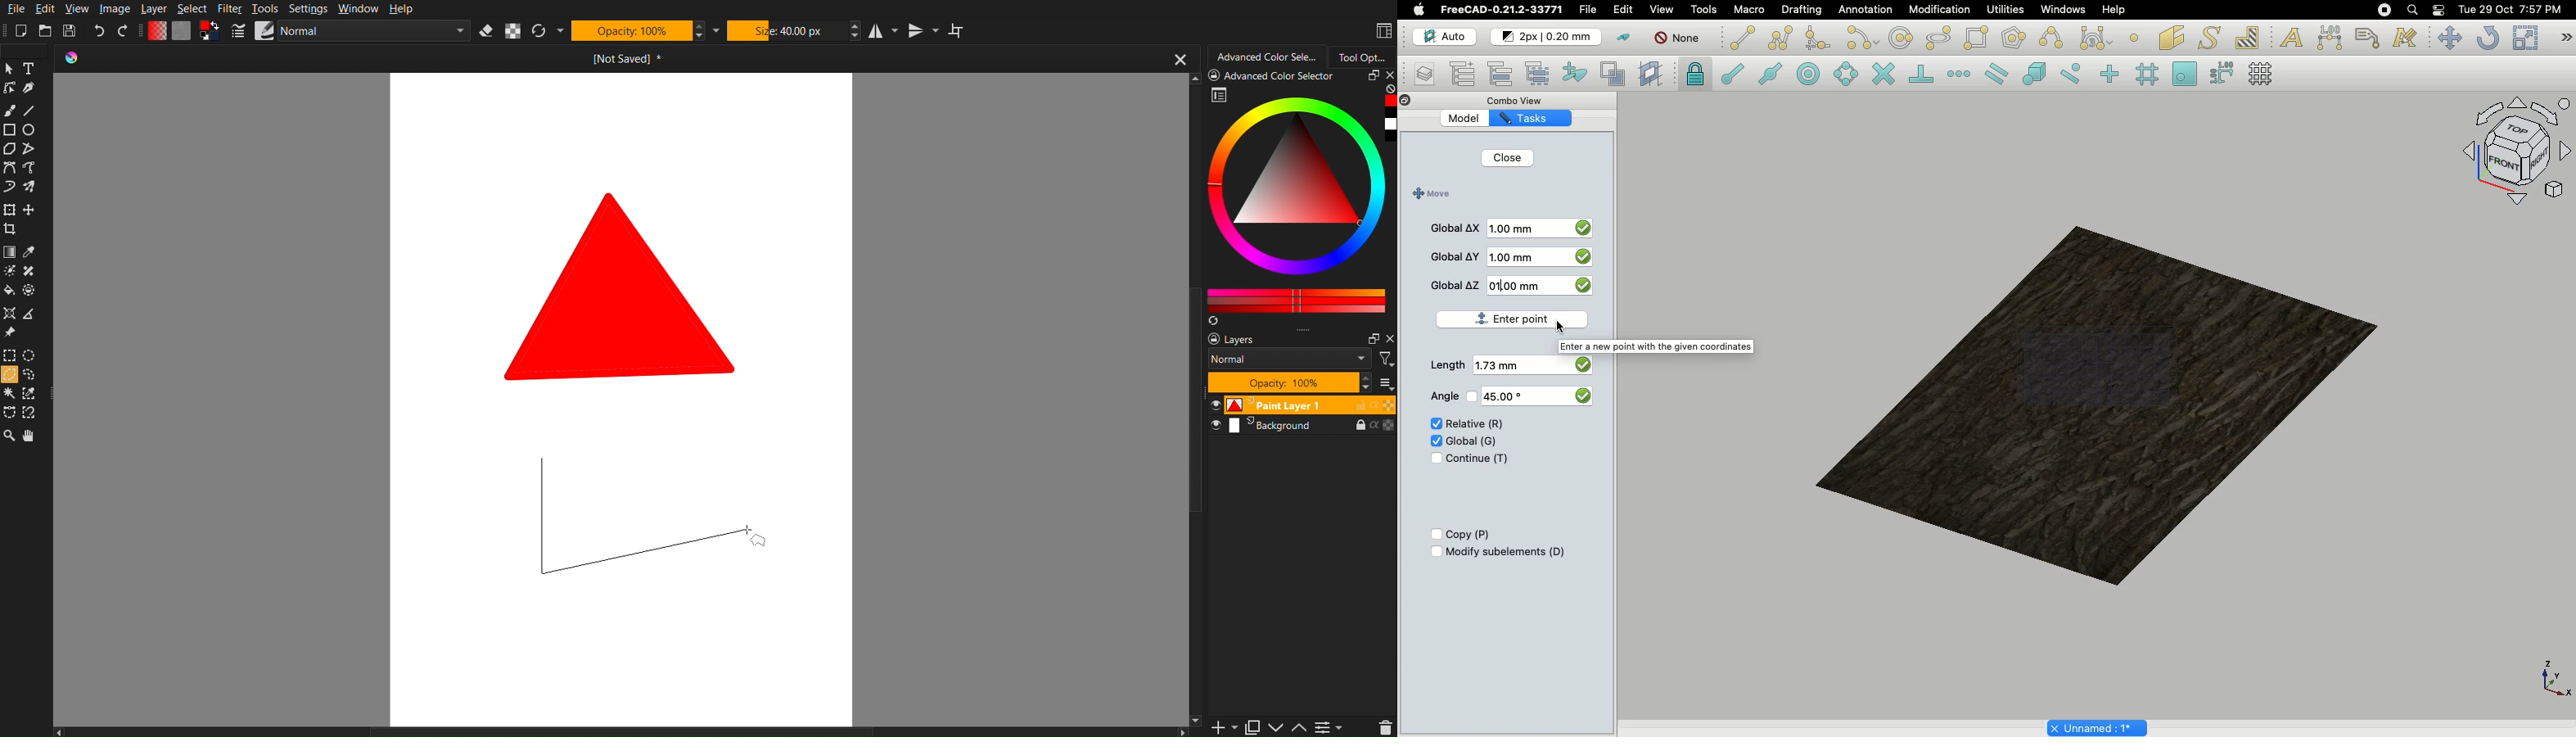 Image resolution: width=2576 pixels, height=756 pixels. I want to click on Horizontal Scrollbar, so click(624, 730).